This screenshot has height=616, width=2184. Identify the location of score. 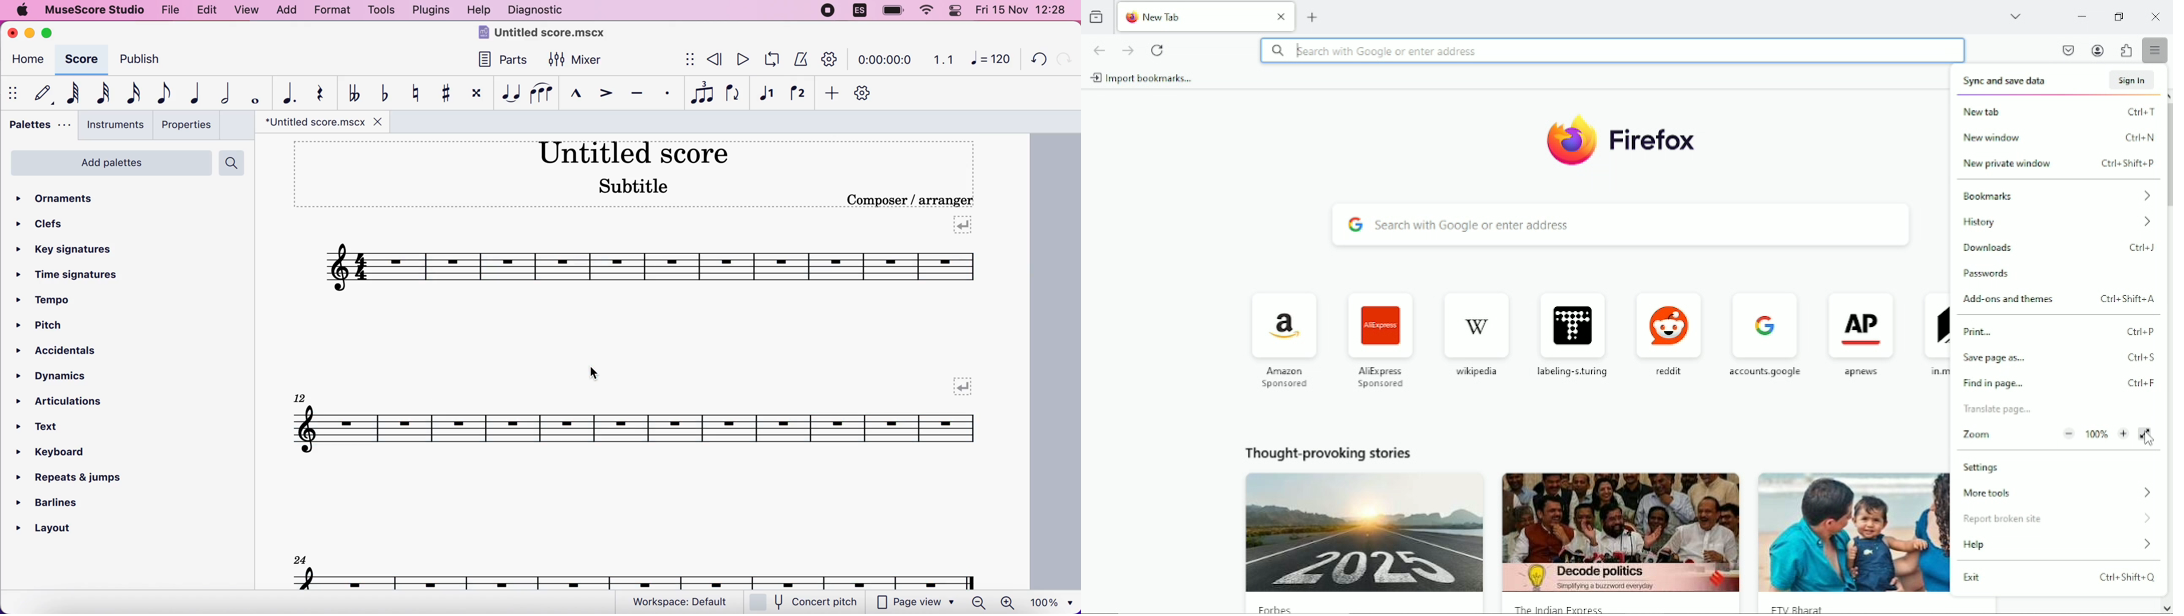
(649, 268).